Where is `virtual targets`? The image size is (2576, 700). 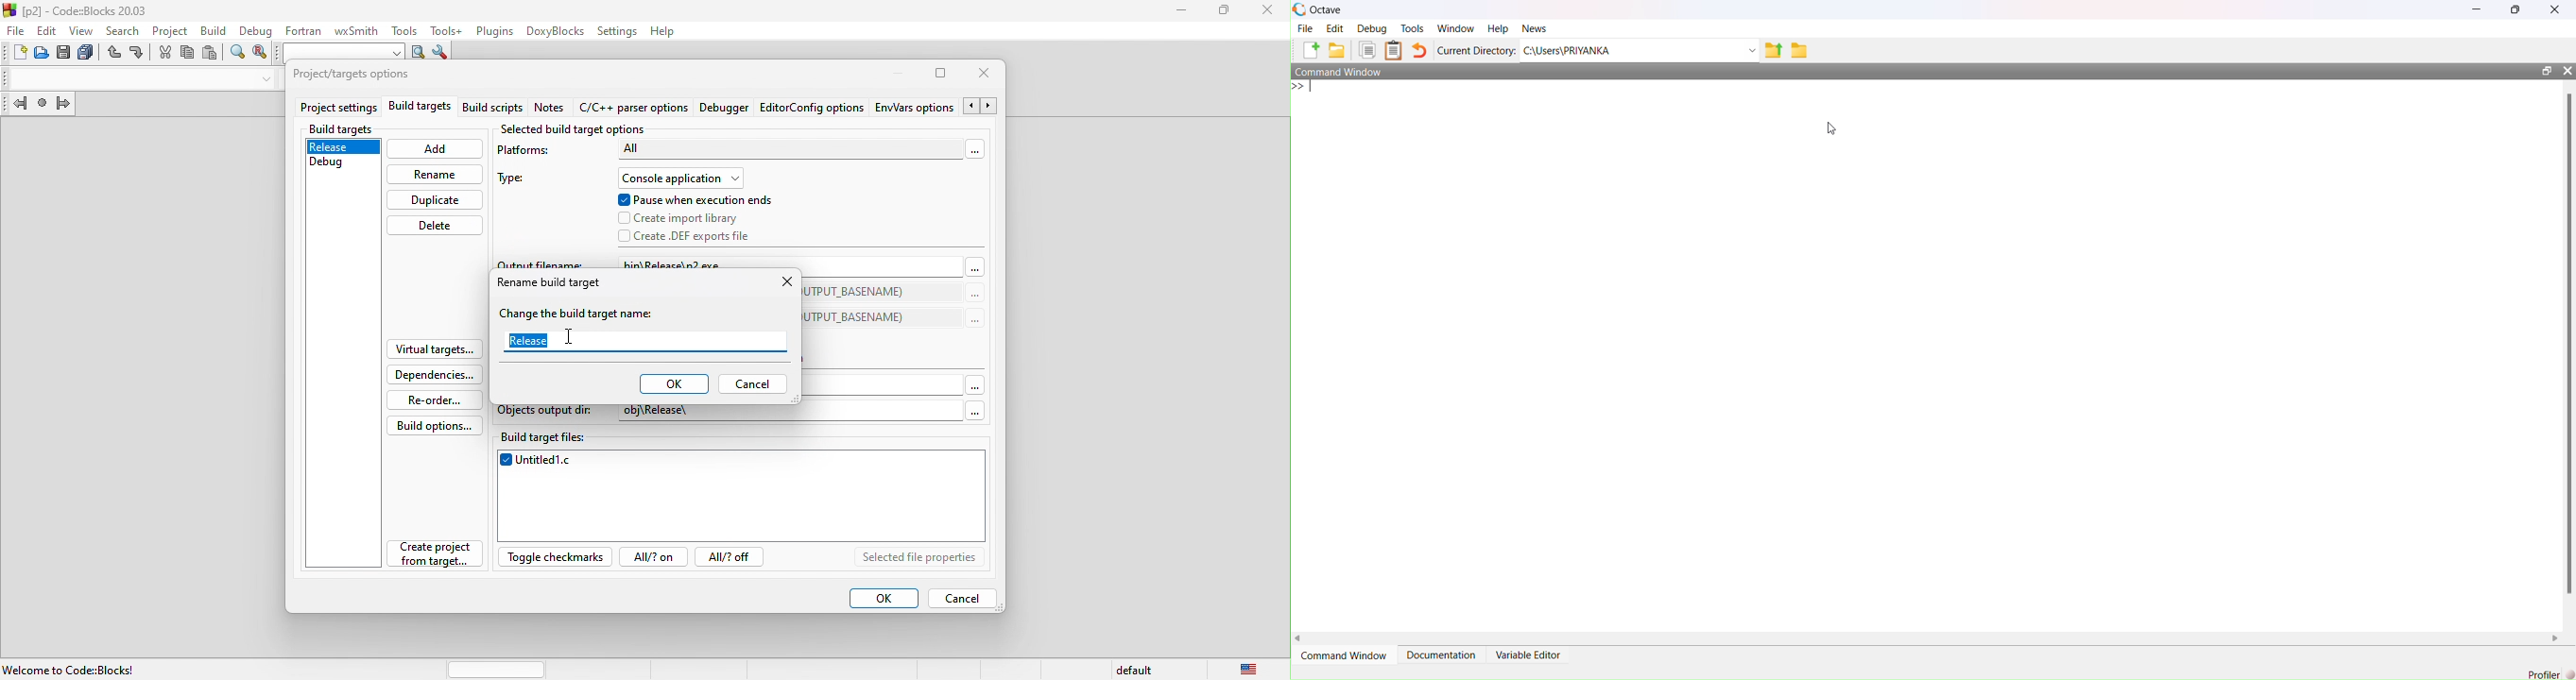 virtual targets is located at coordinates (429, 349).